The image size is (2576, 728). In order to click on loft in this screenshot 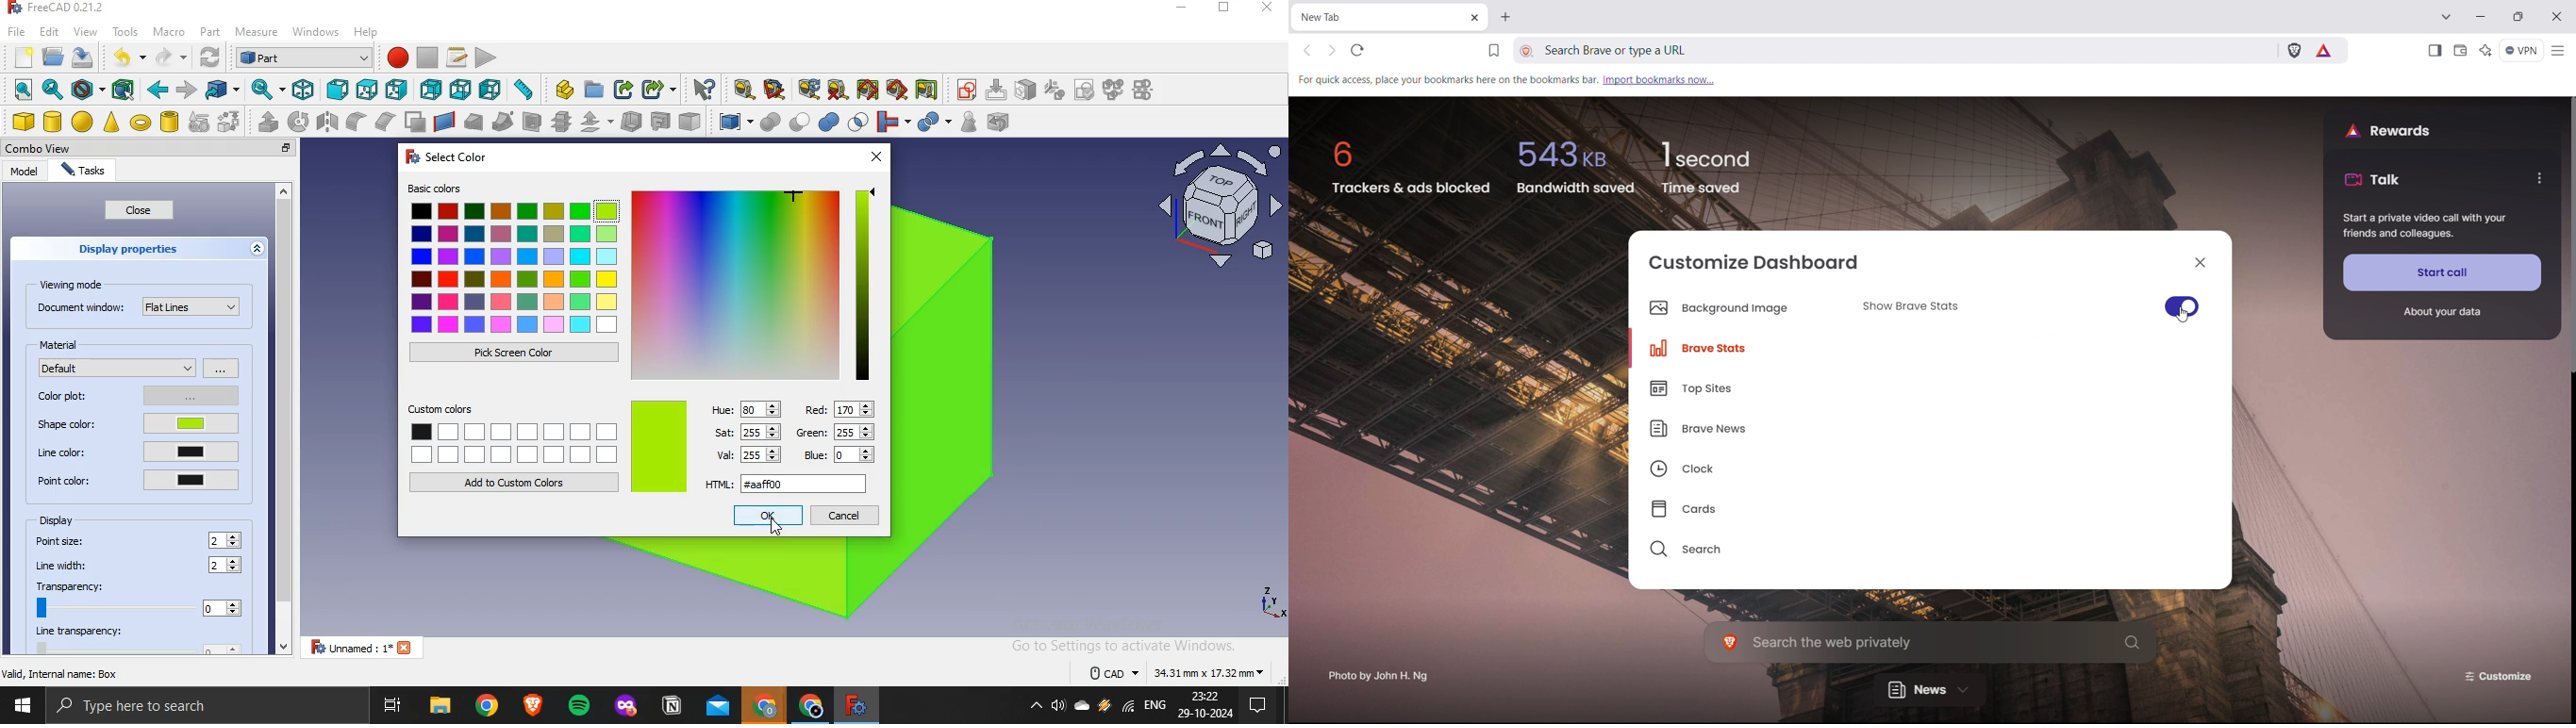, I will do `click(473, 122)`.